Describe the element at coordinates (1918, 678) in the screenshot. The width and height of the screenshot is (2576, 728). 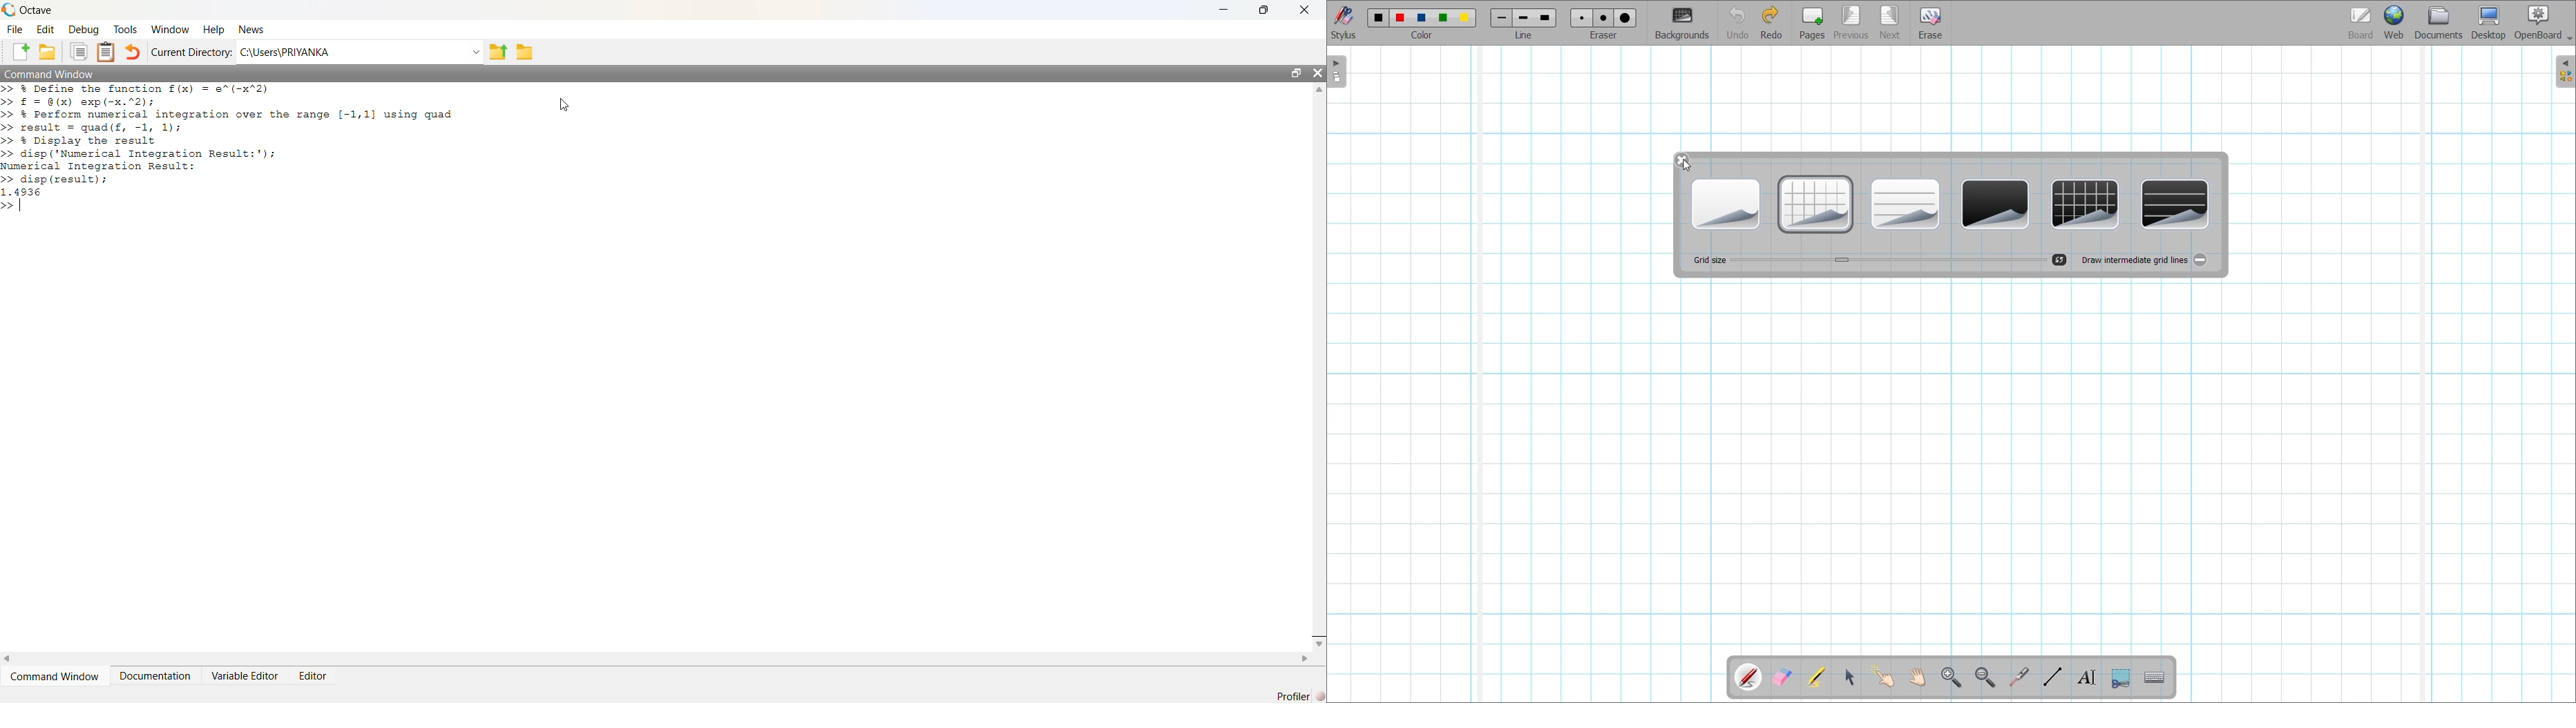
I see `Scroll page` at that location.